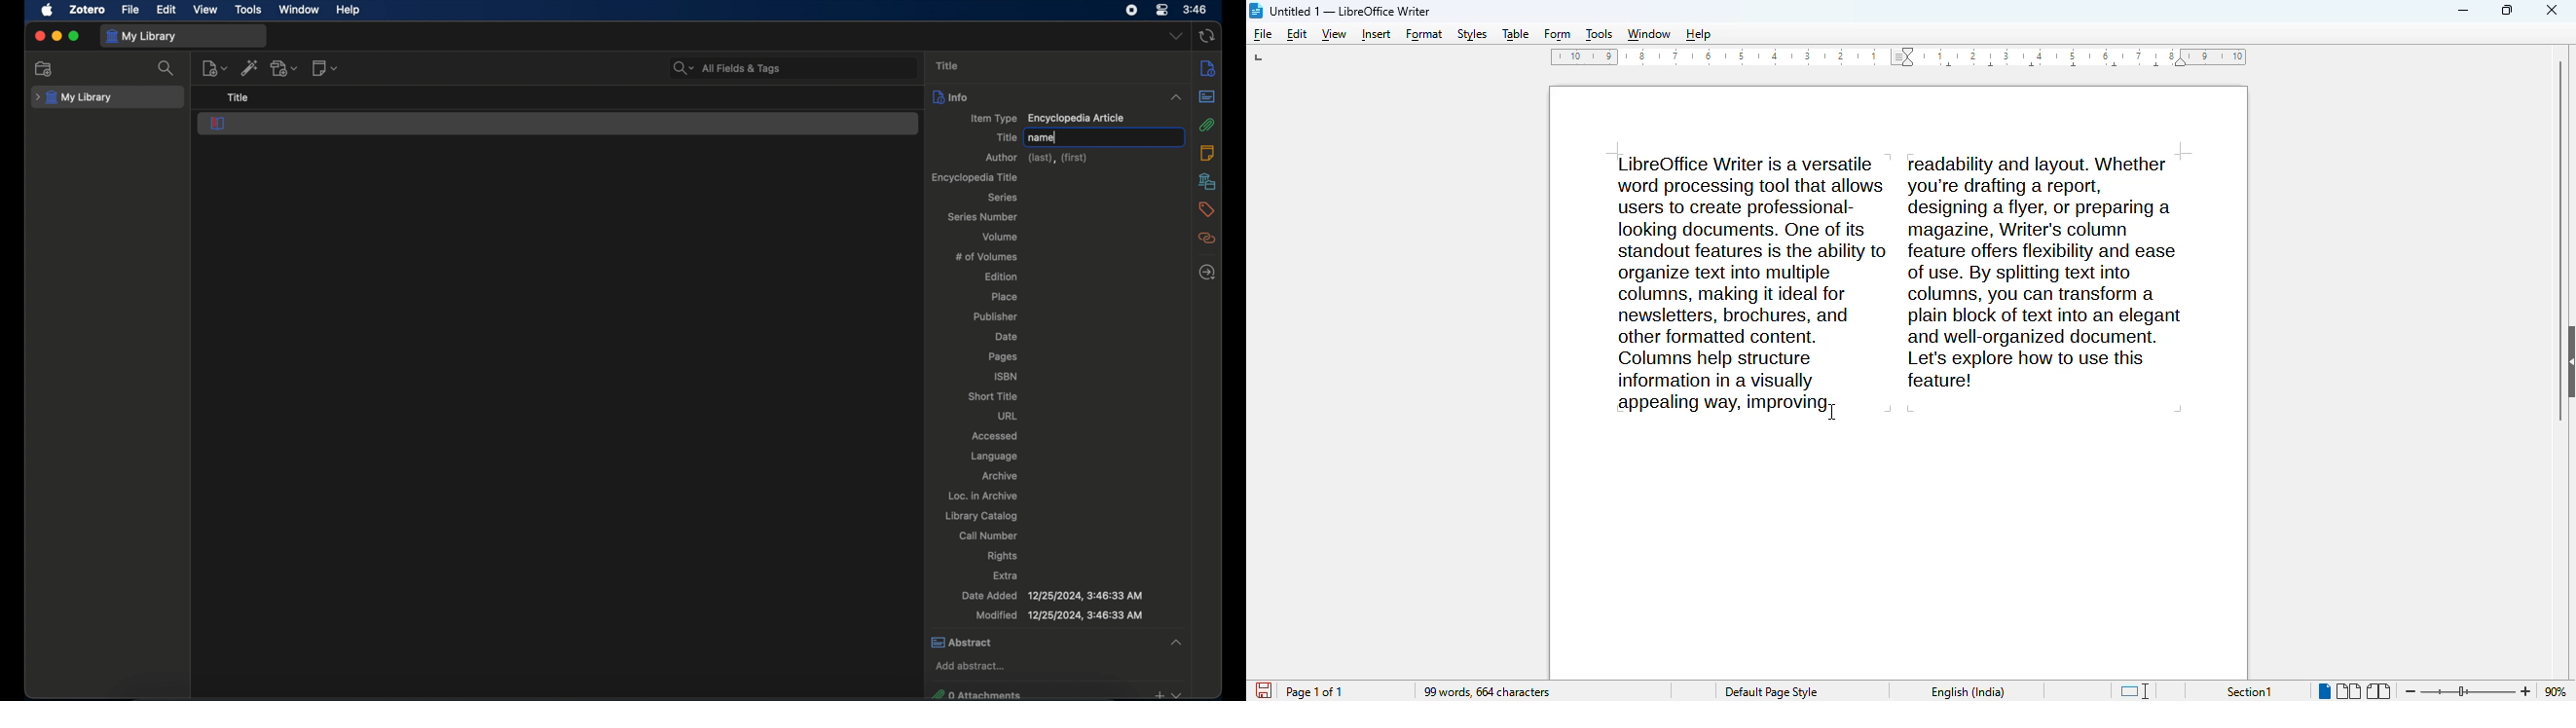 The width and height of the screenshot is (2576, 728). I want to click on attachments, so click(1207, 125).